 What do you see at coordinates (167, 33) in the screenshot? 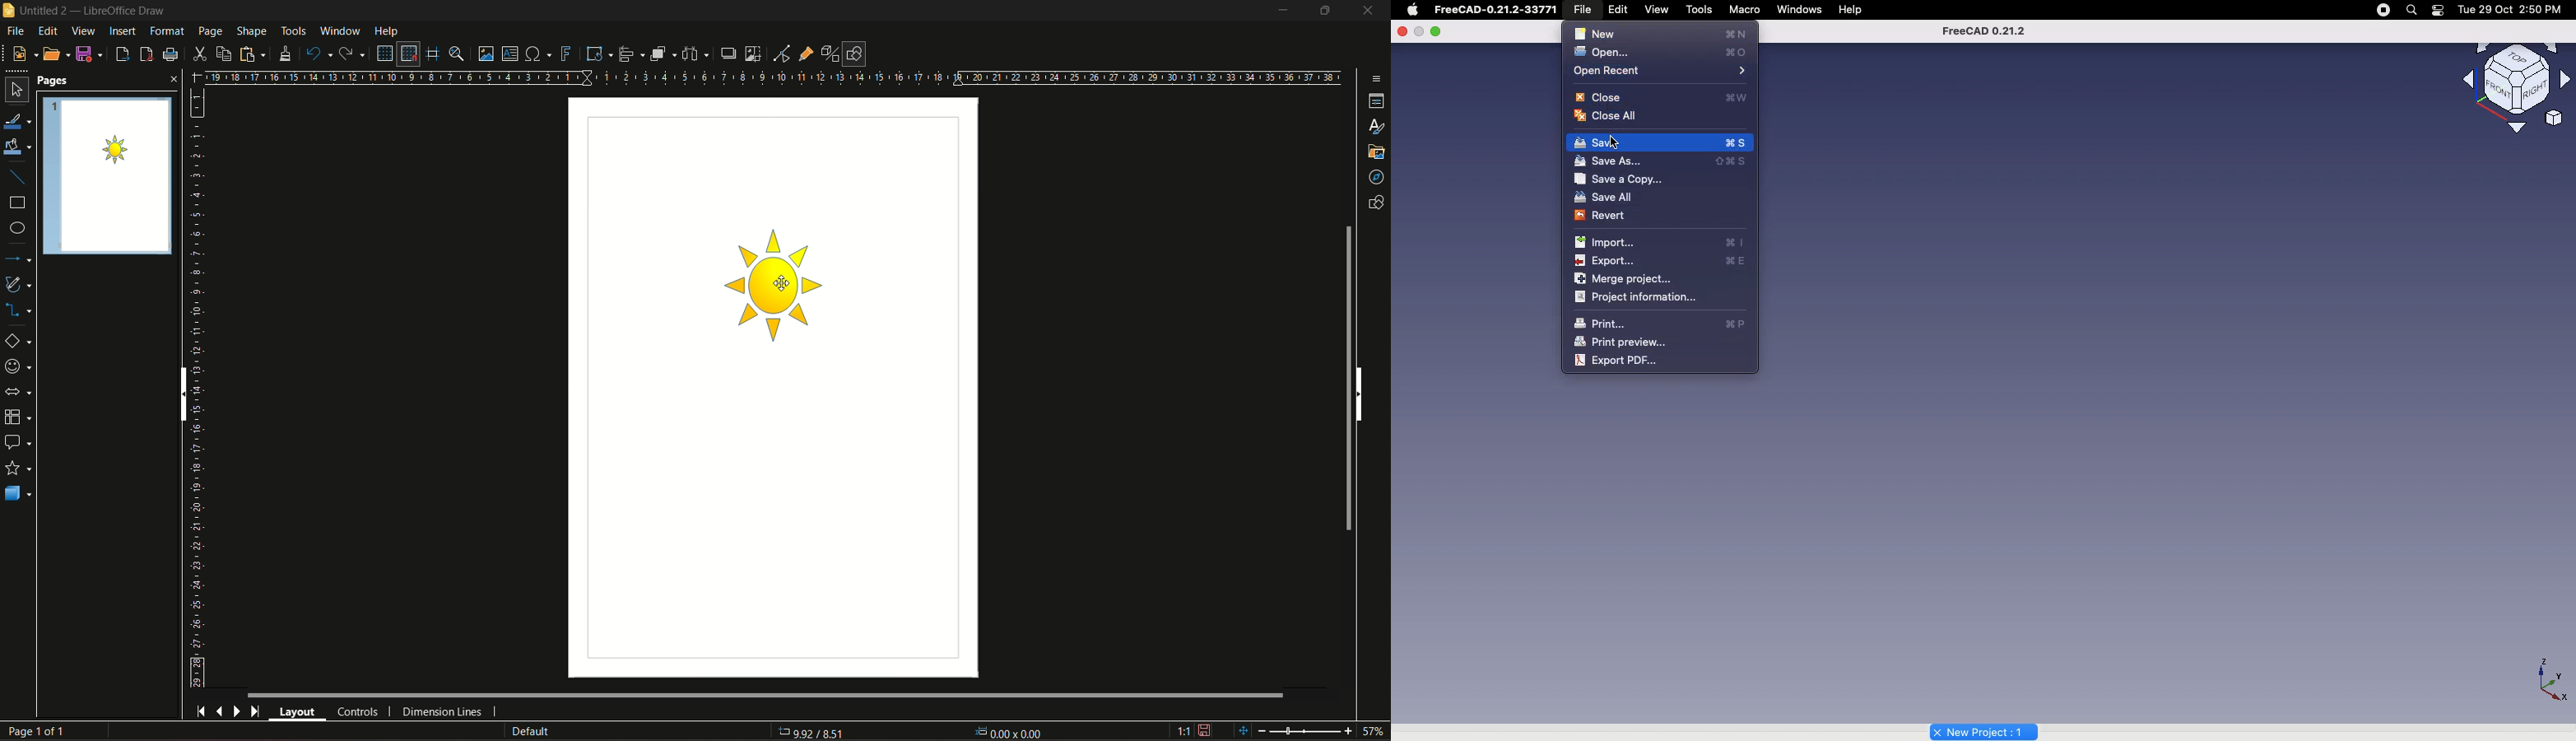
I see `format` at bounding box center [167, 33].